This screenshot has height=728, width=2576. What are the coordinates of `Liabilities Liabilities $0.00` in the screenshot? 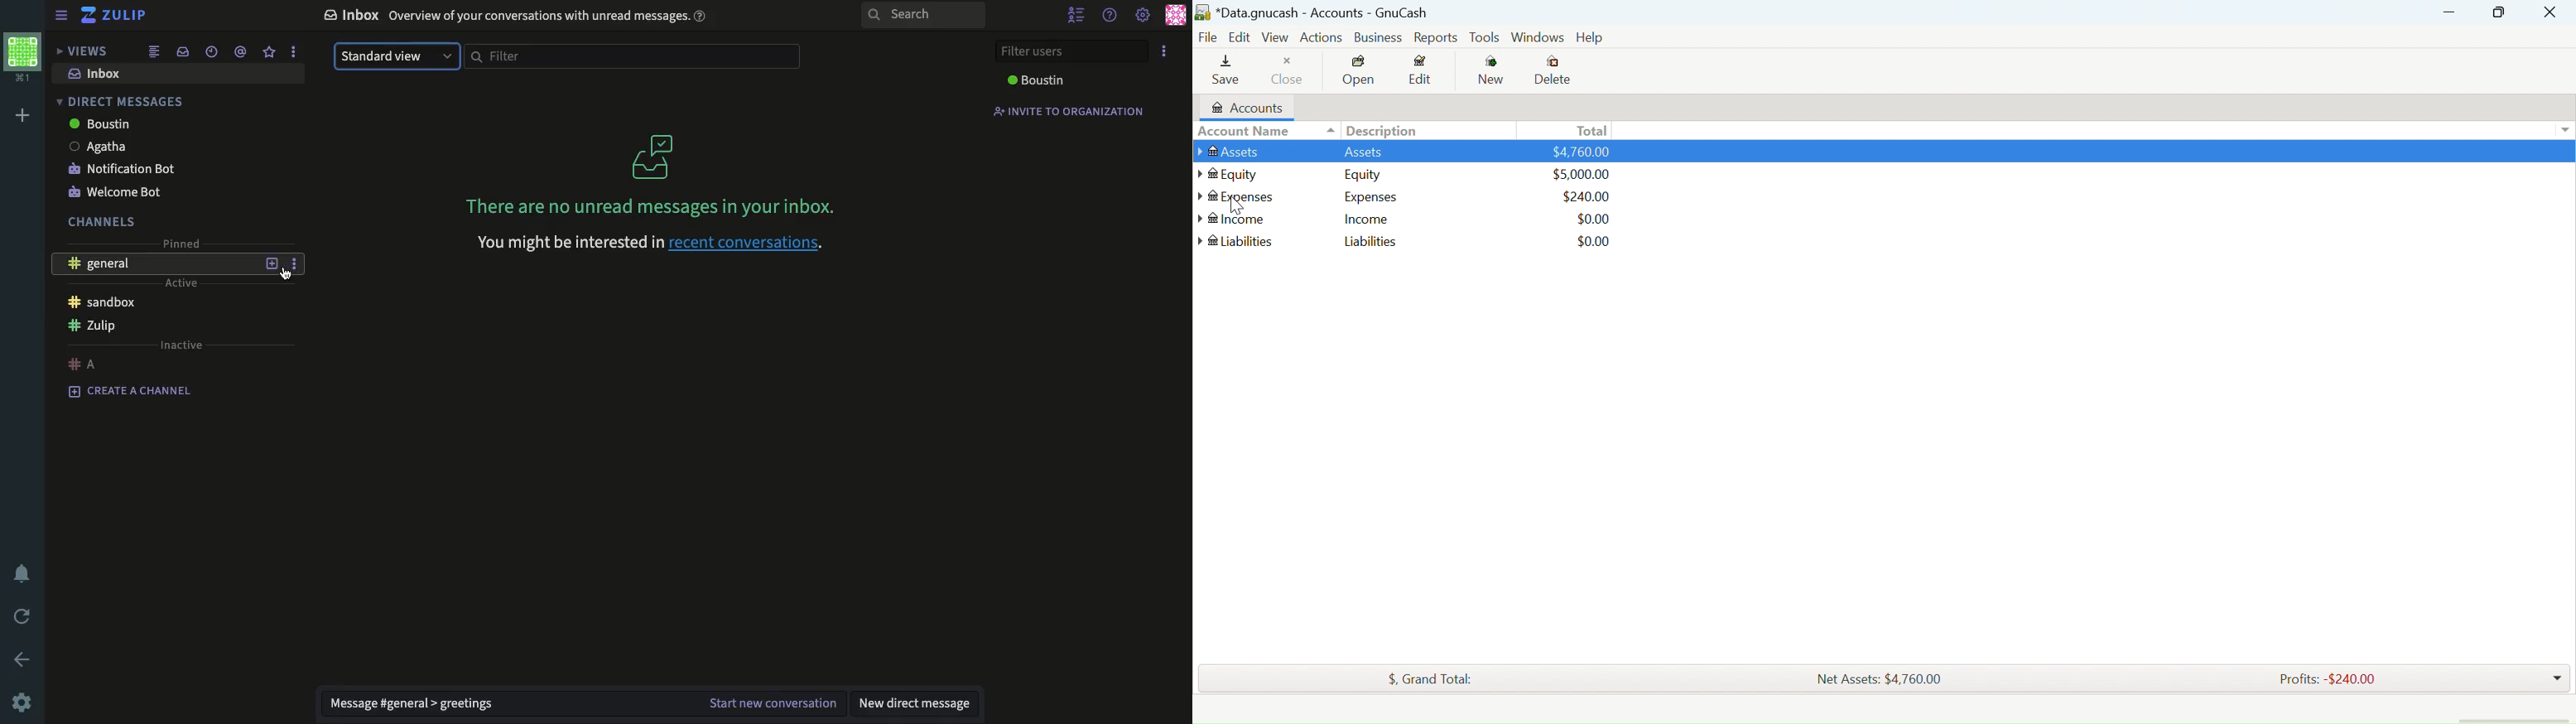 It's located at (1420, 242).